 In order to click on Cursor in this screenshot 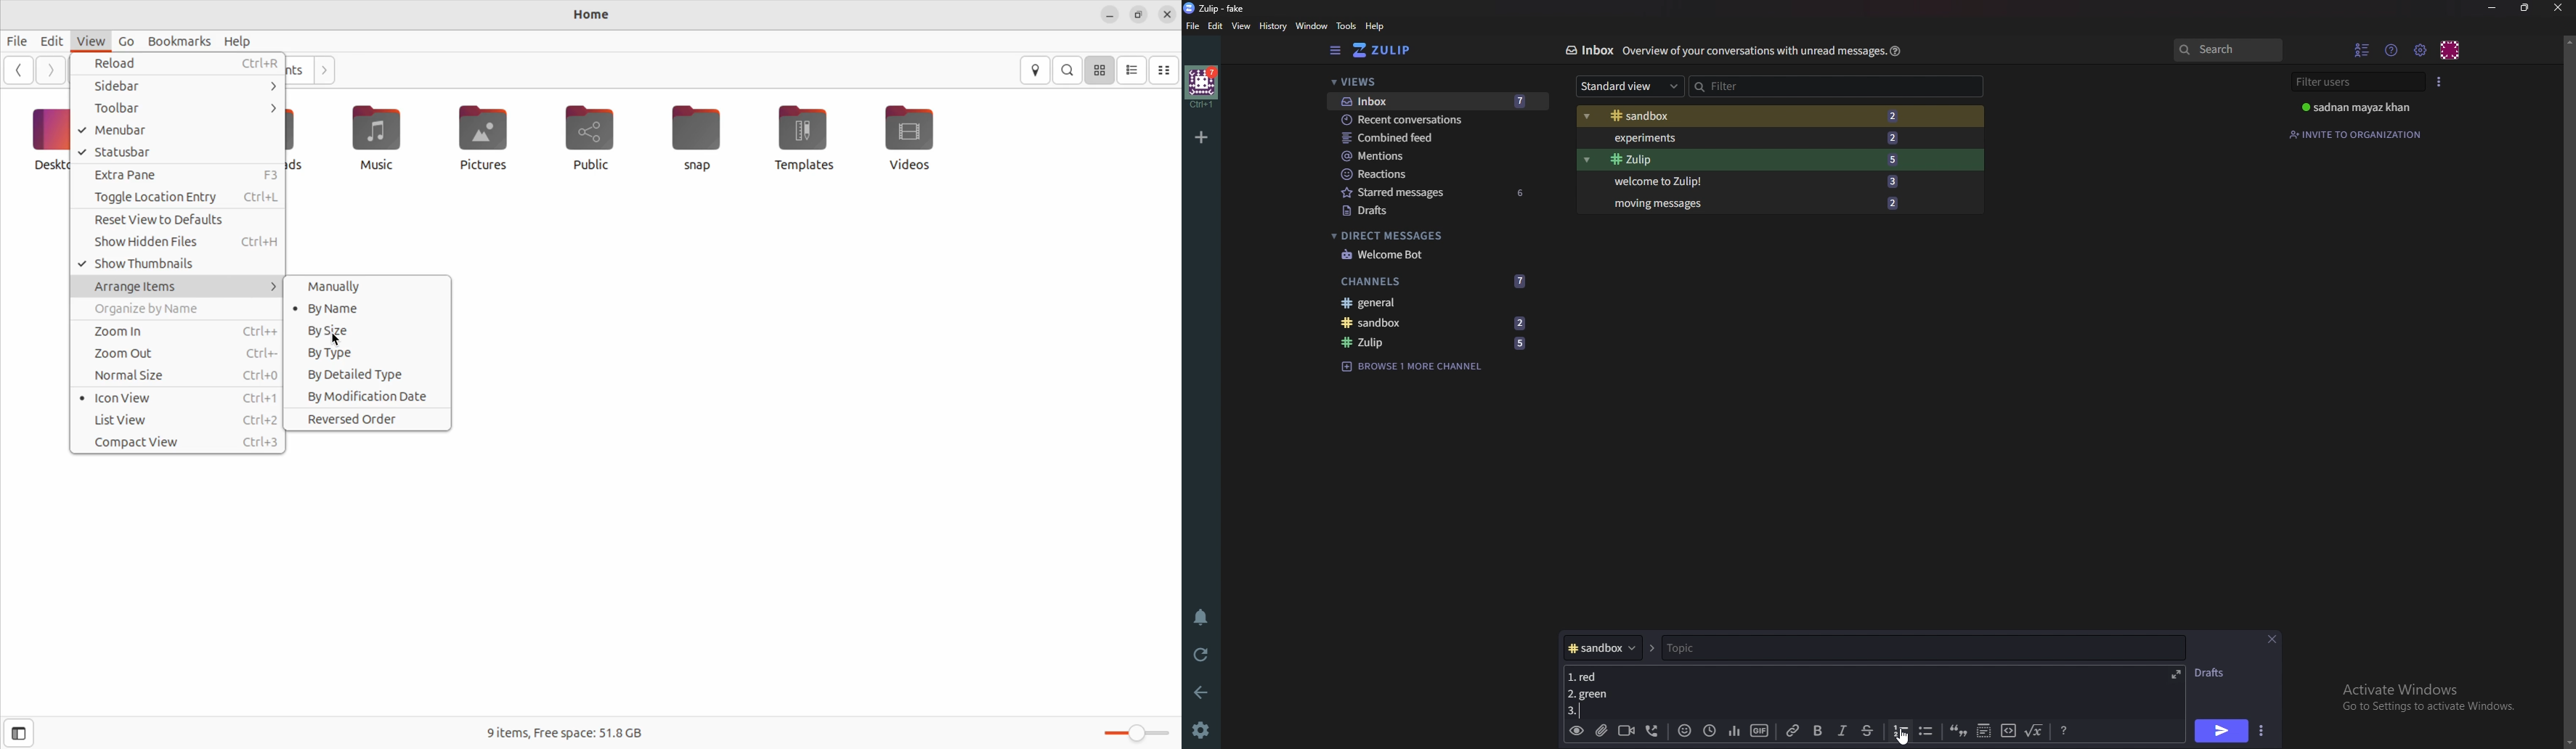, I will do `click(1905, 737)`.